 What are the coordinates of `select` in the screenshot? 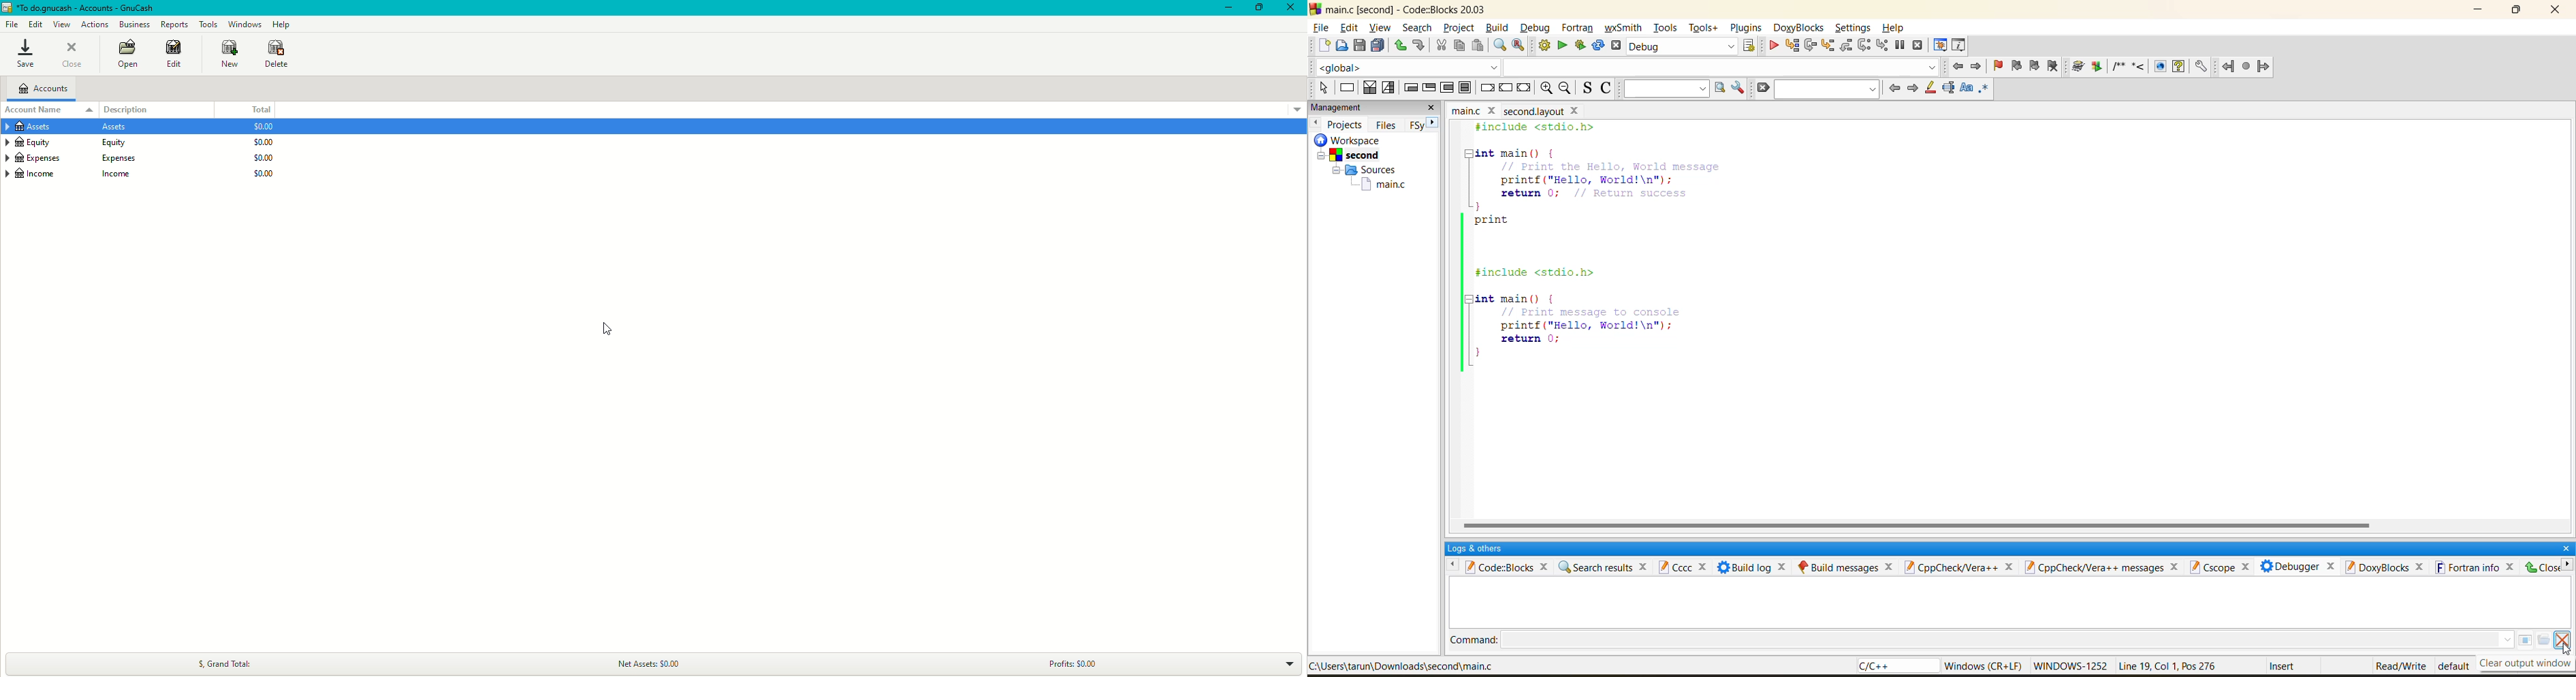 It's located at (1322, 89).